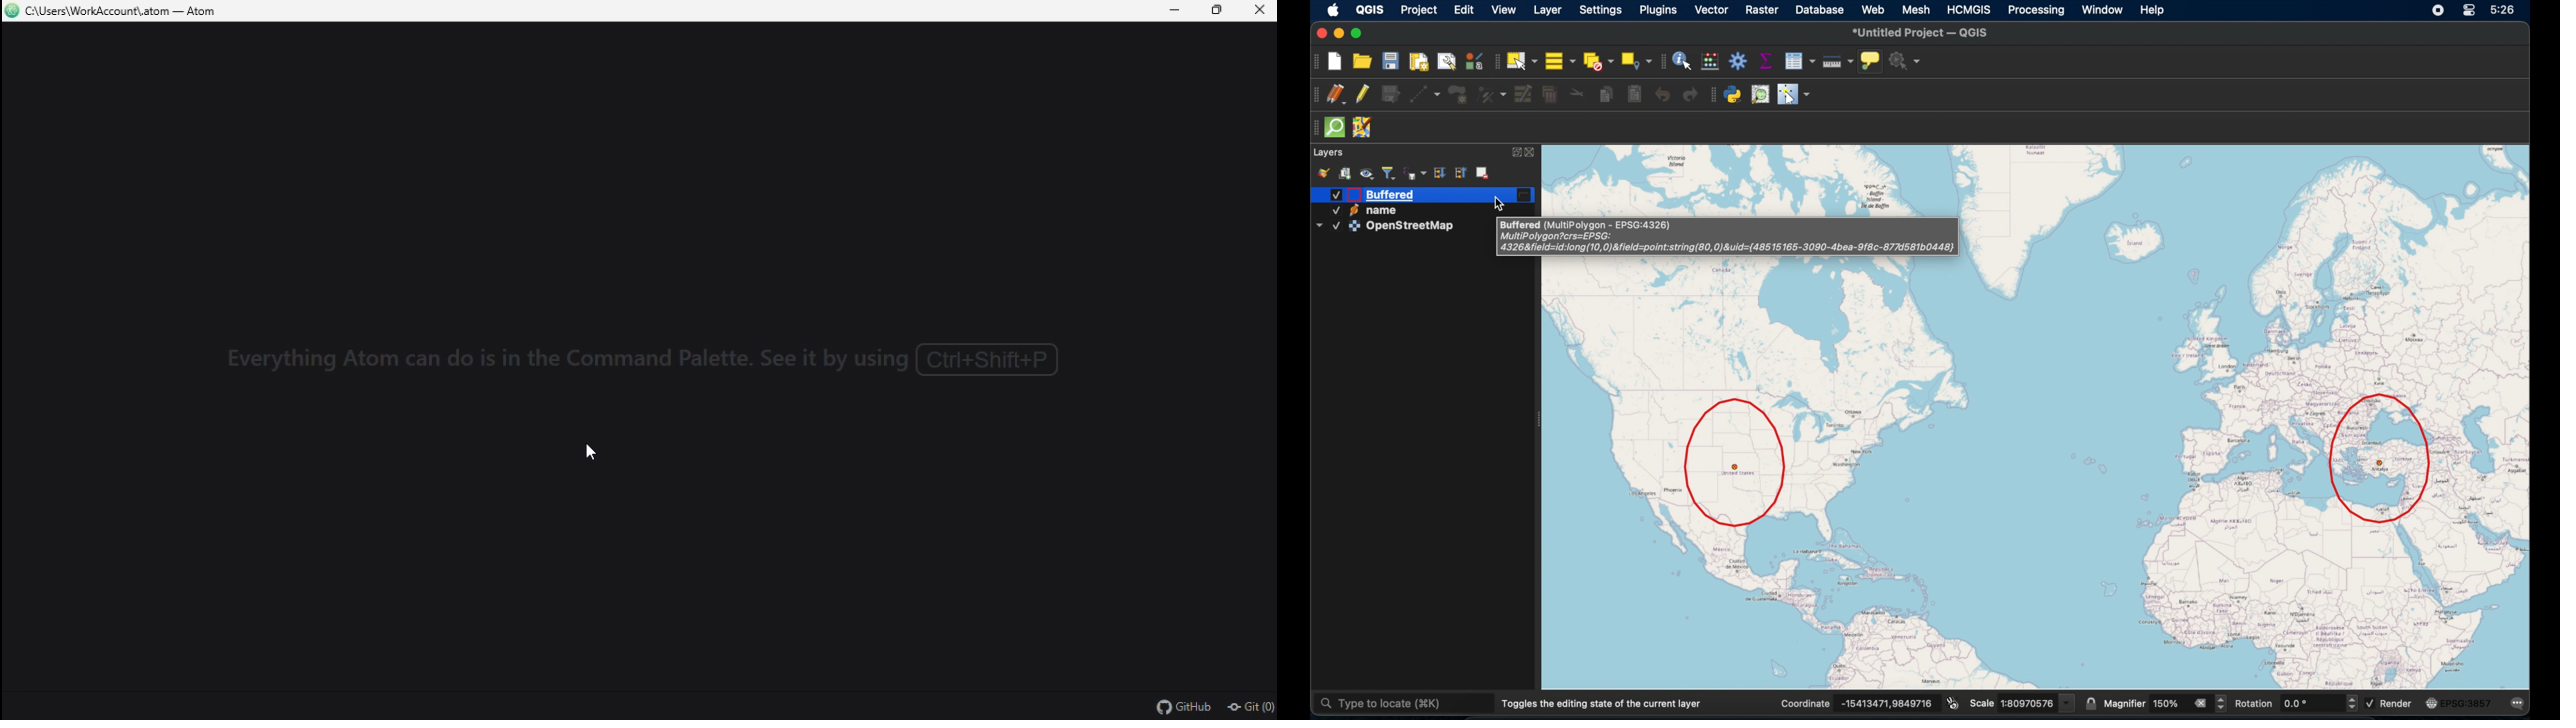  What do you see at coordinates (1390, 92) in the screenshot?
I see `save layer edits` at bounding box center [1390, 92].